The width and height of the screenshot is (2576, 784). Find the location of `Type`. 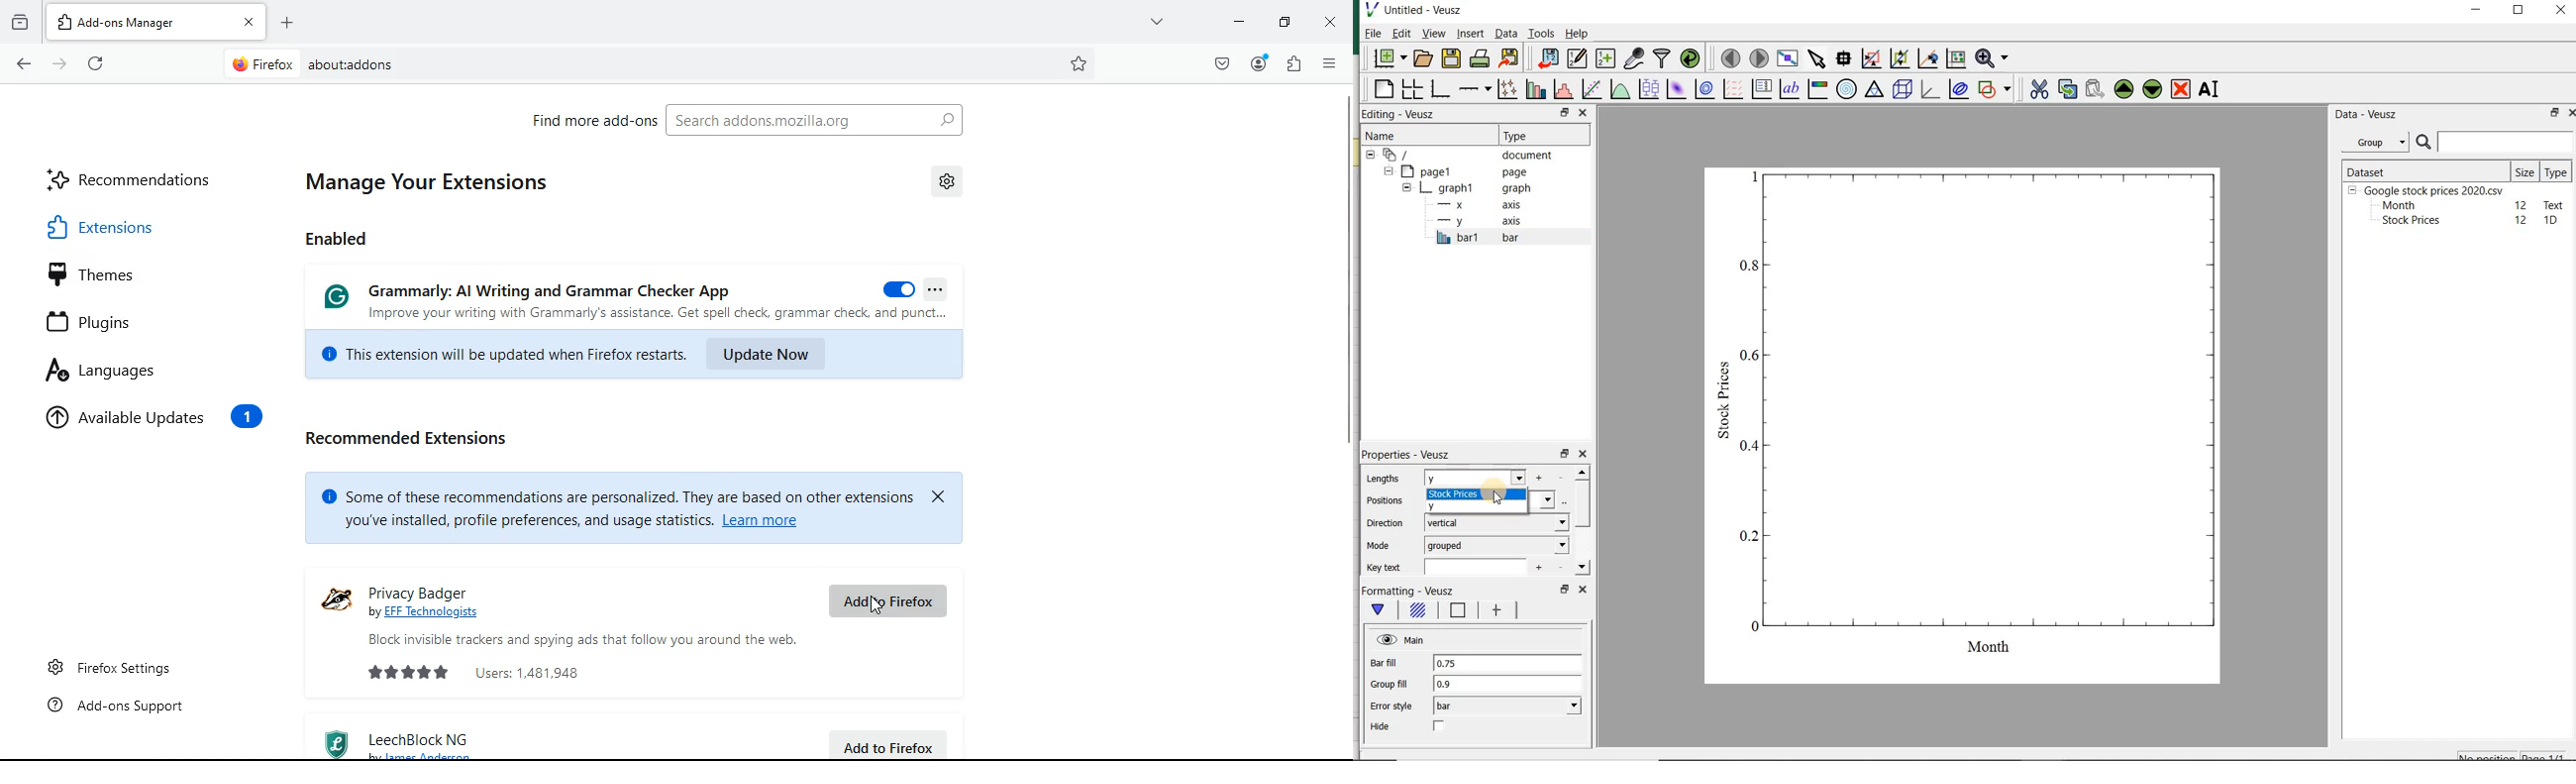

Type is located at coordinates (1534, 134).